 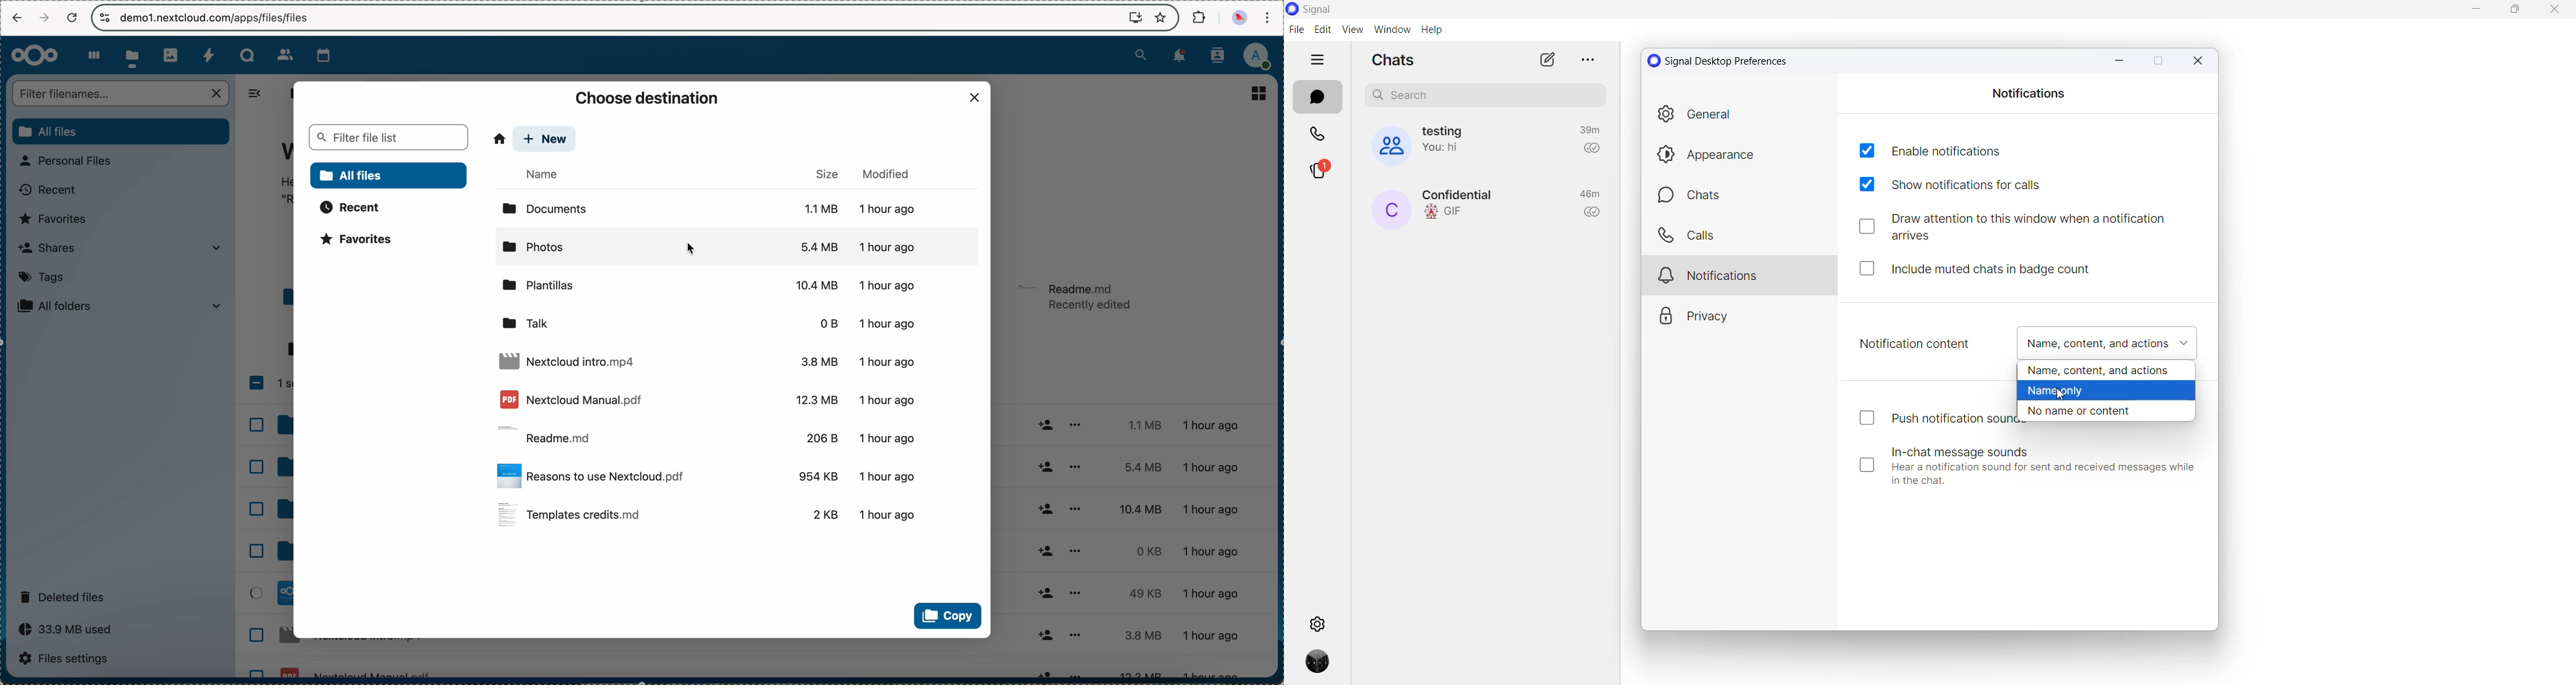 I want to click on notifications, so click(x=1182, y=56).